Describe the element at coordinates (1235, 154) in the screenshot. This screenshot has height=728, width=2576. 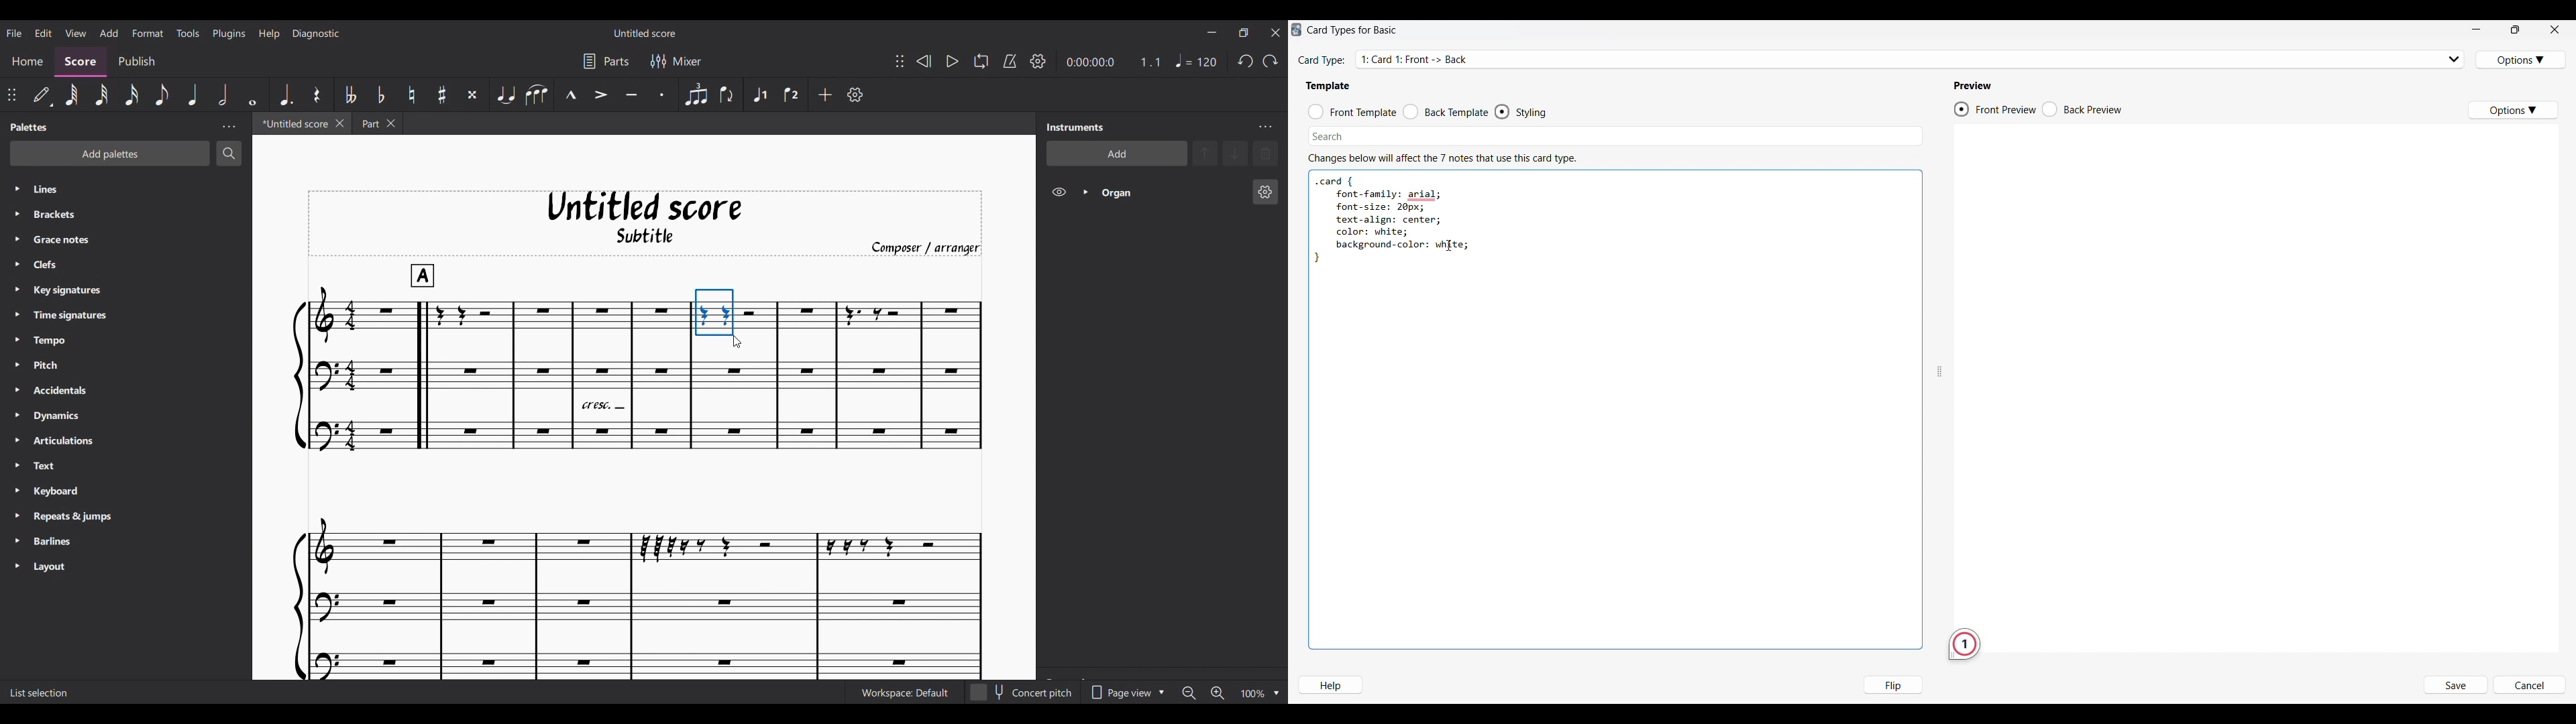
I see `Move selection down` at that location.